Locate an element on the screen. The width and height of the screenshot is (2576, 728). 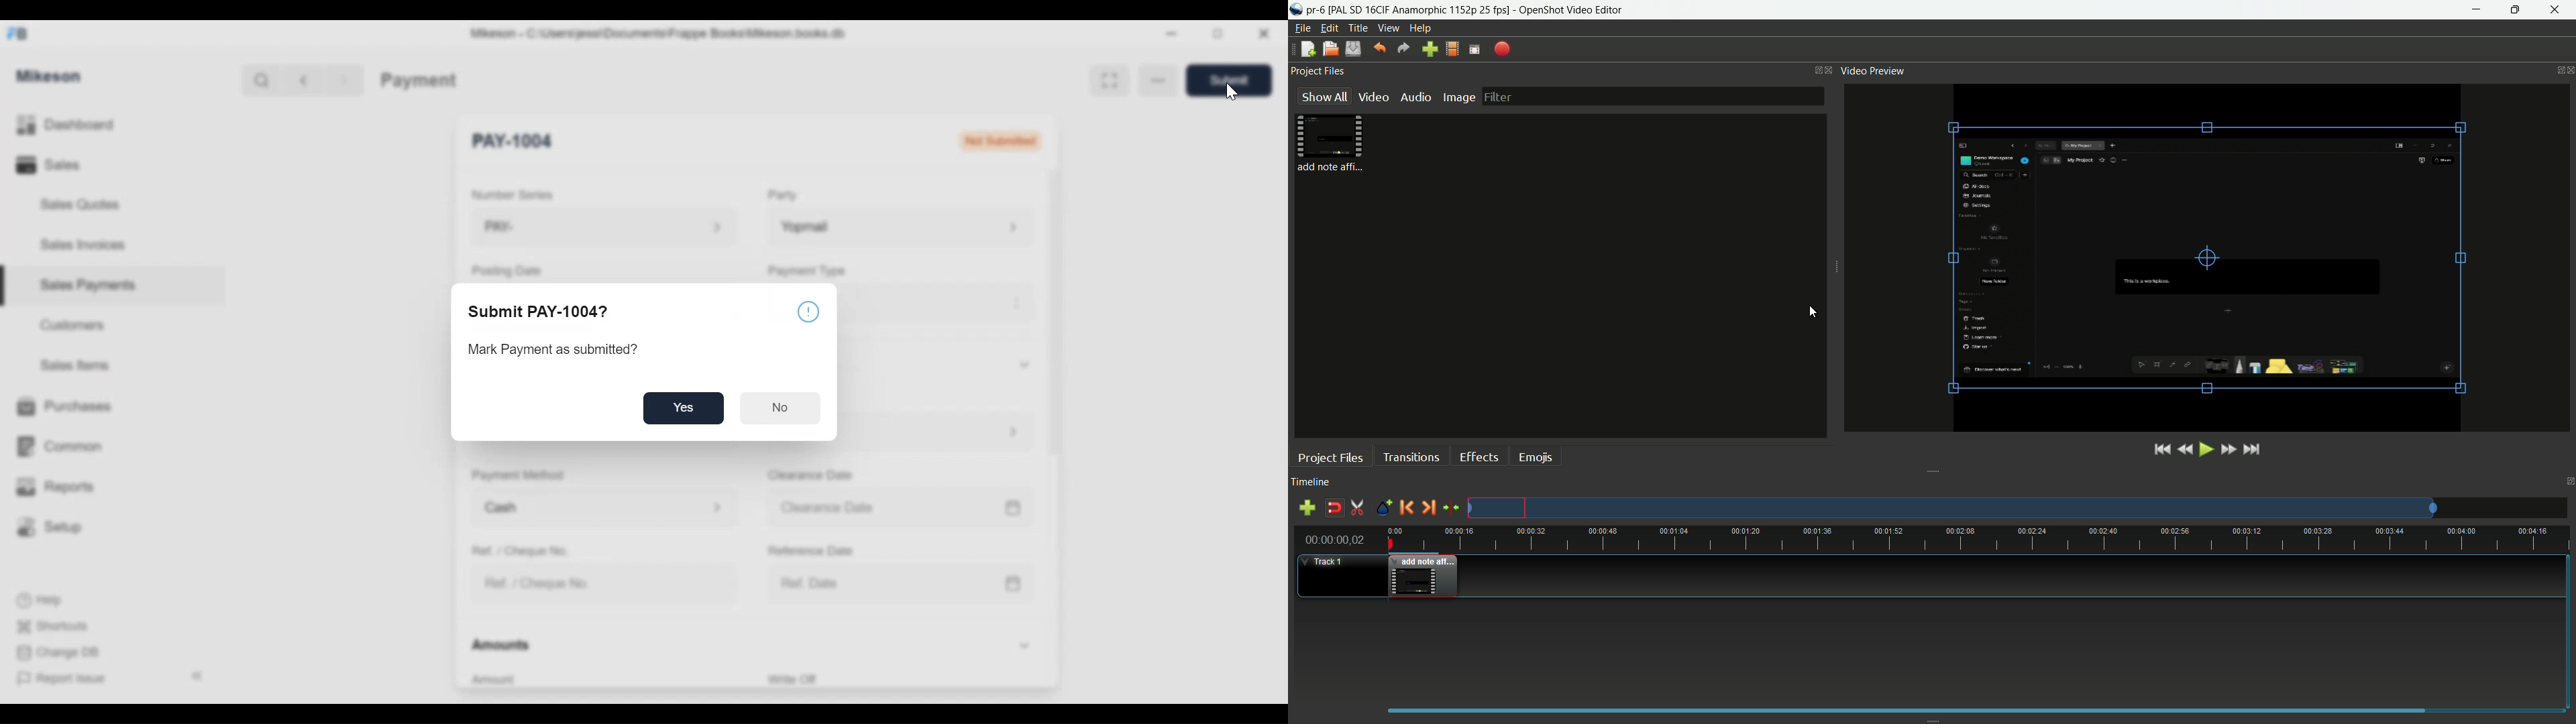
Sales Items is located at coordinates (81, 366).